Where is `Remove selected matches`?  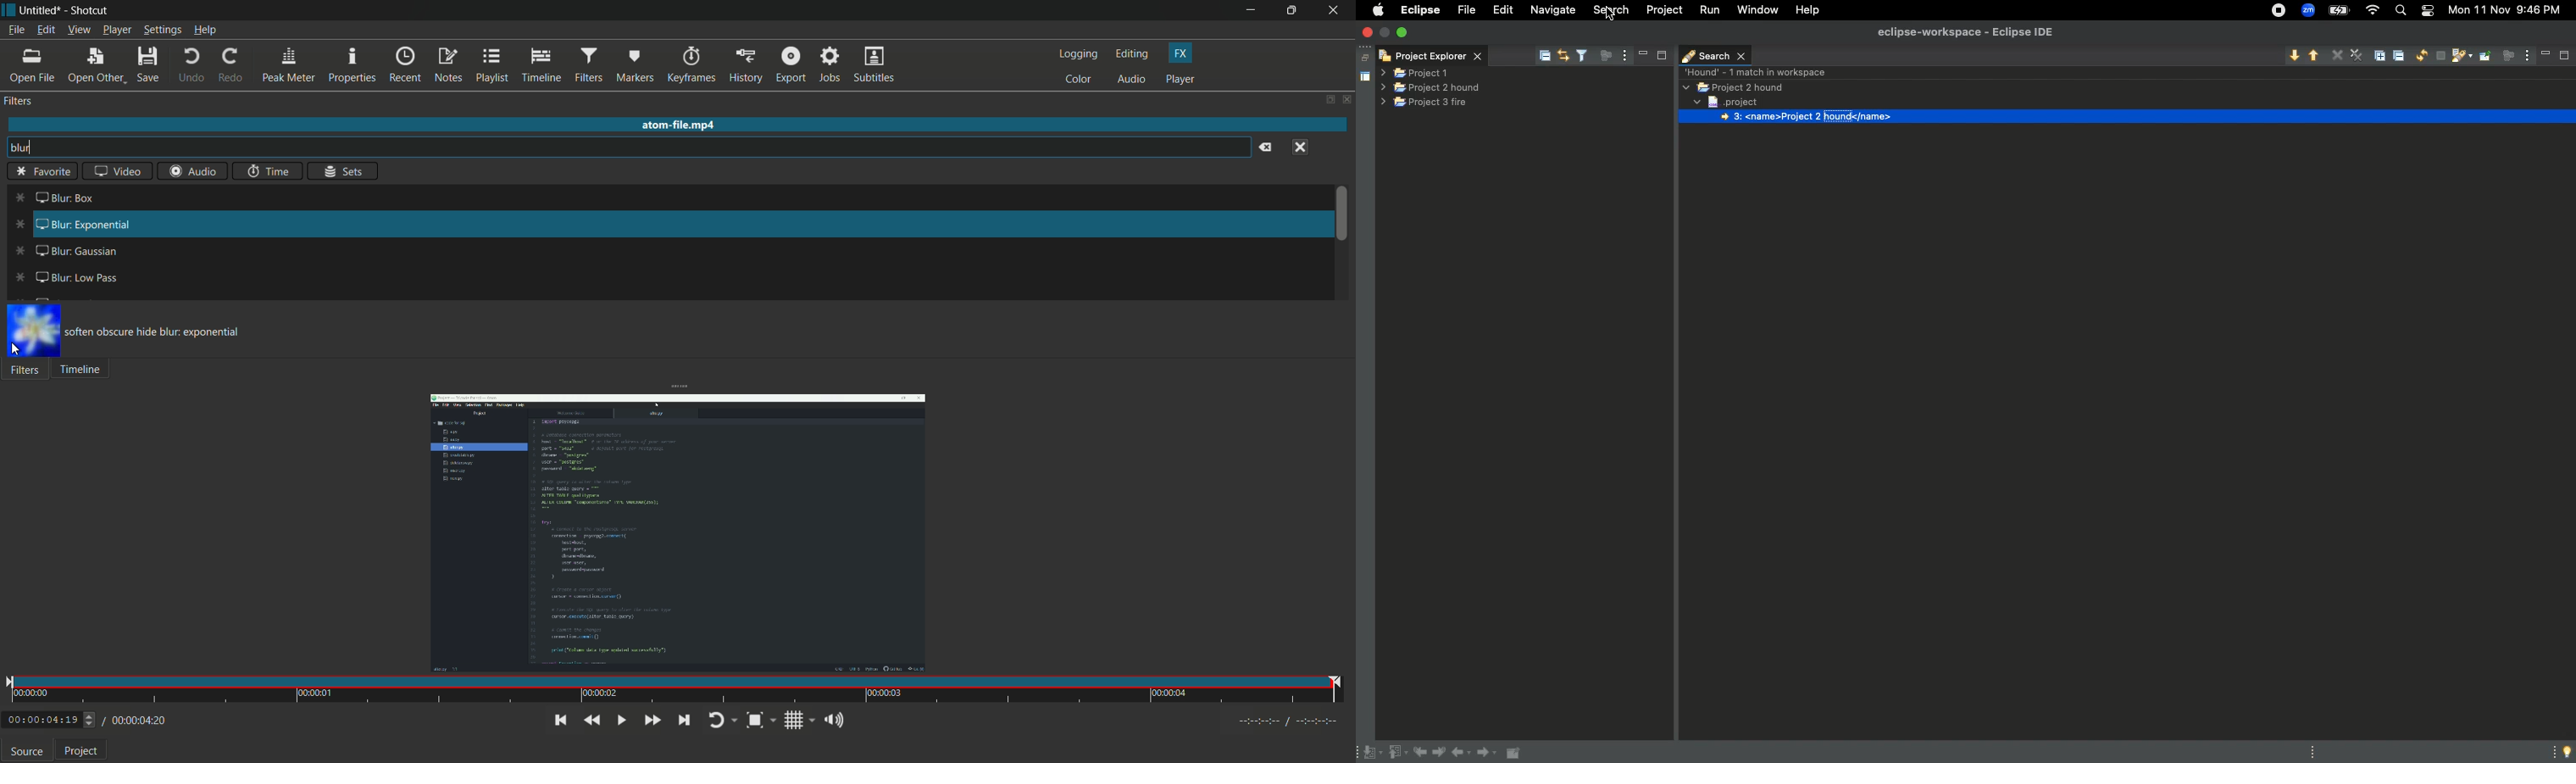 Remove selected matches is located at coordinates (2338, 54).